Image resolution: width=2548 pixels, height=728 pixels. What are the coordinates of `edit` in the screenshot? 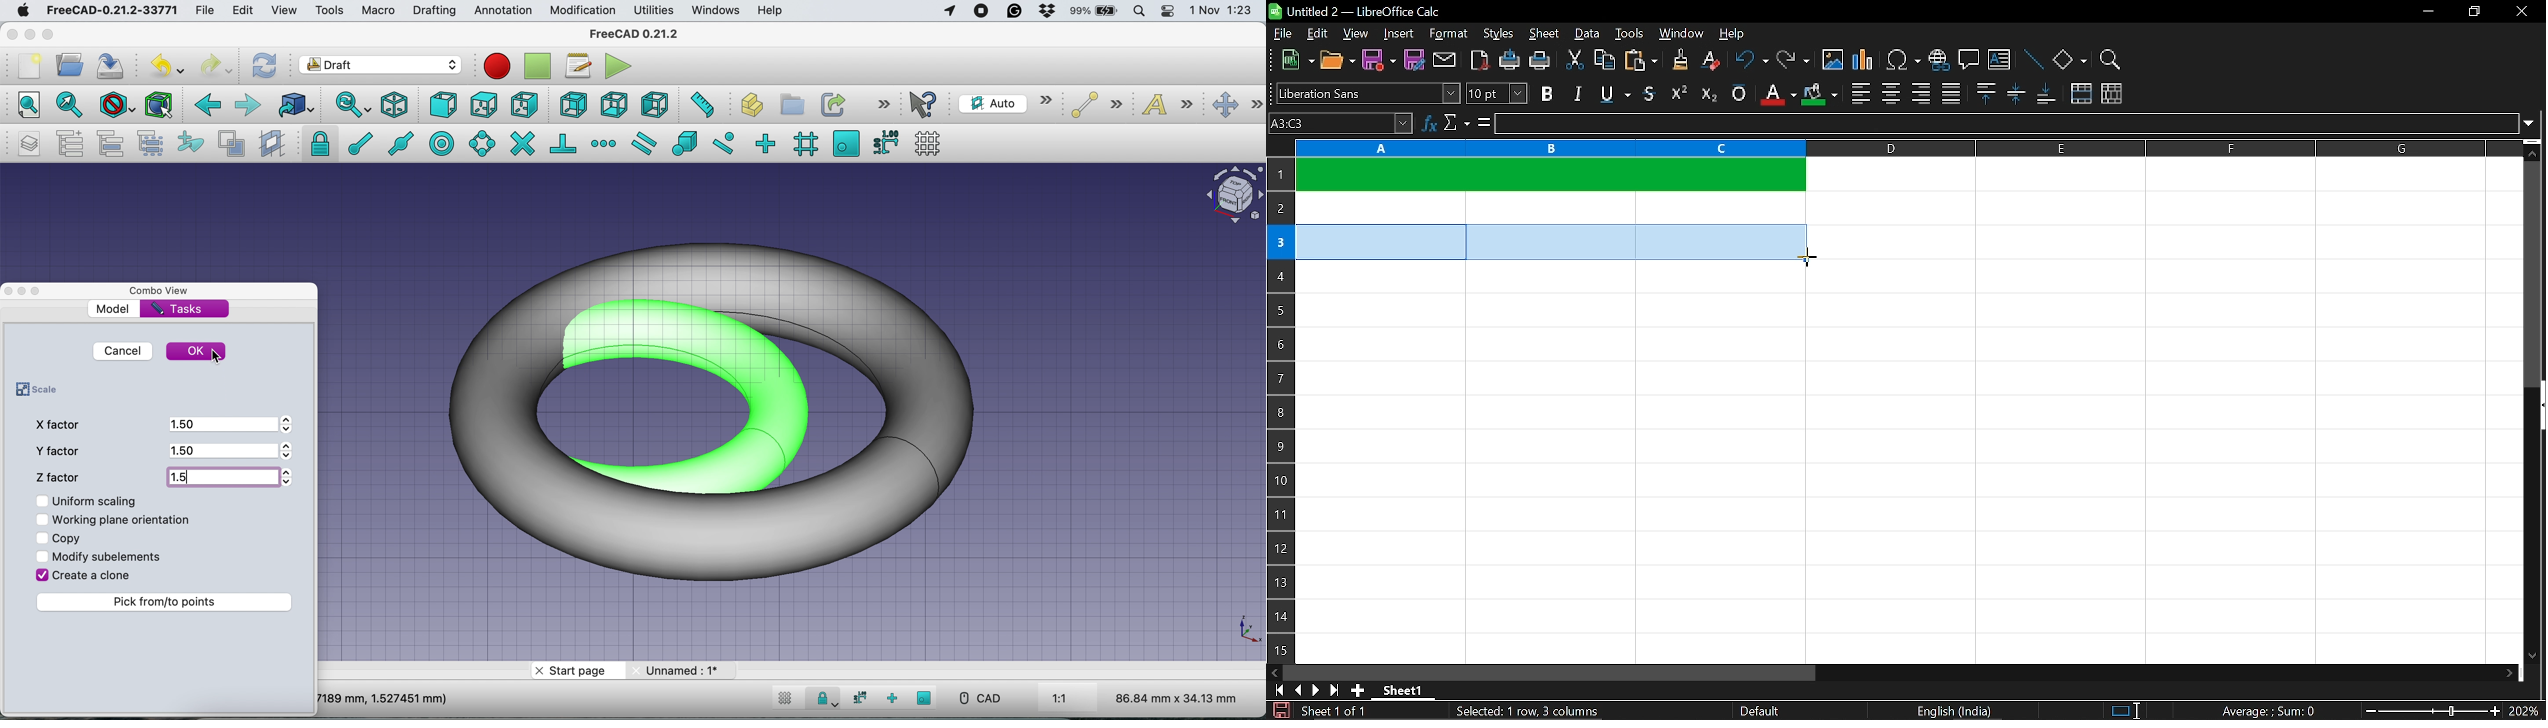 It's located at (1314, 34).